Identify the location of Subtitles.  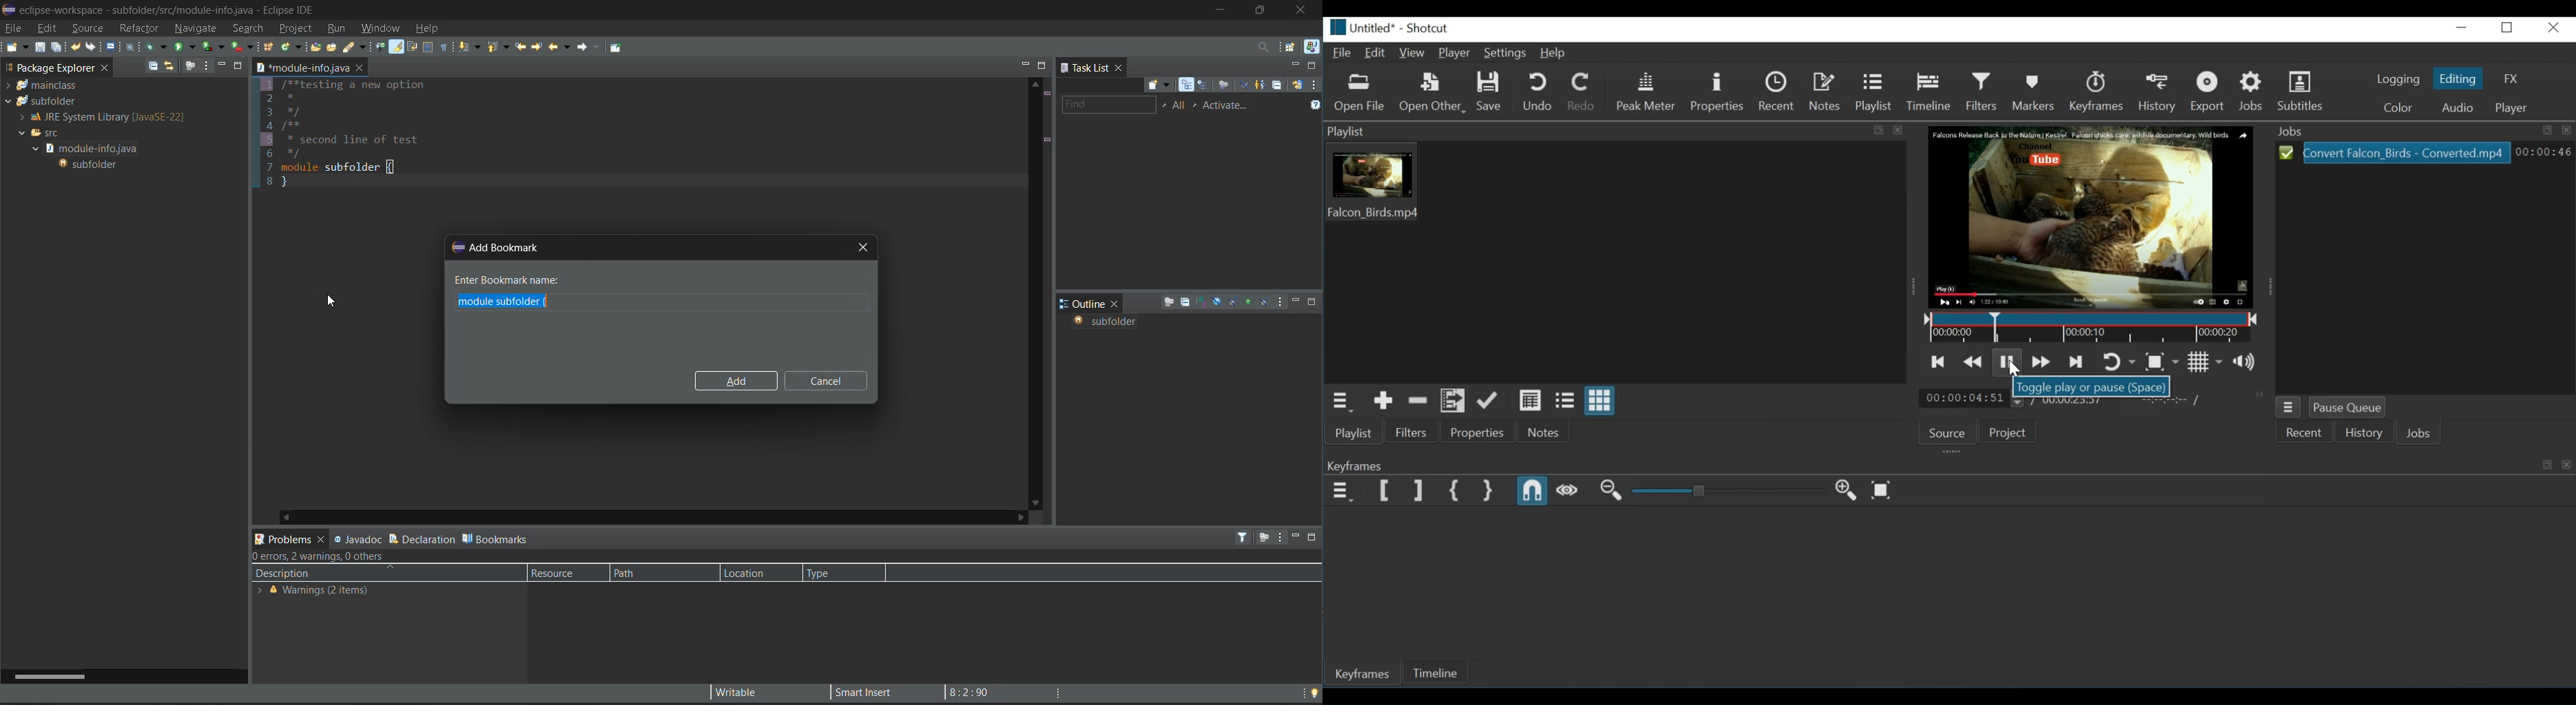
(2301, 90).